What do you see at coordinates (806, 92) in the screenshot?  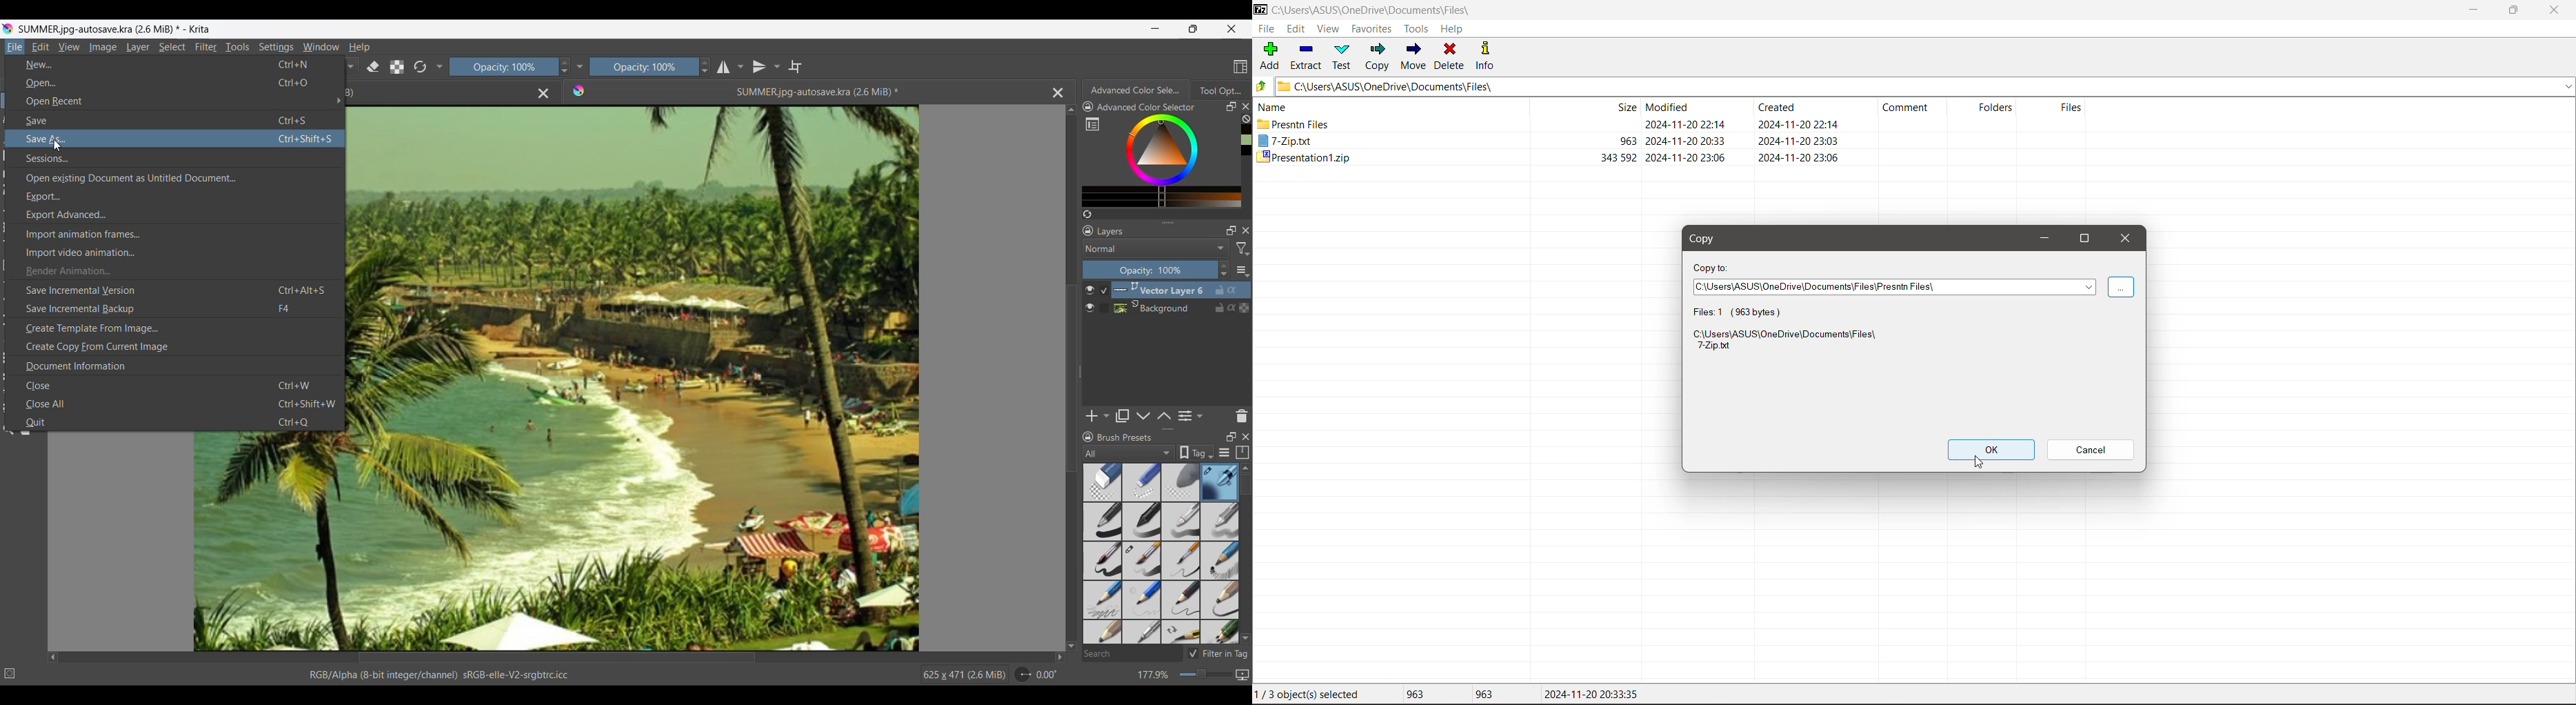 I see `Current open file` at bounding box center [806, 92].